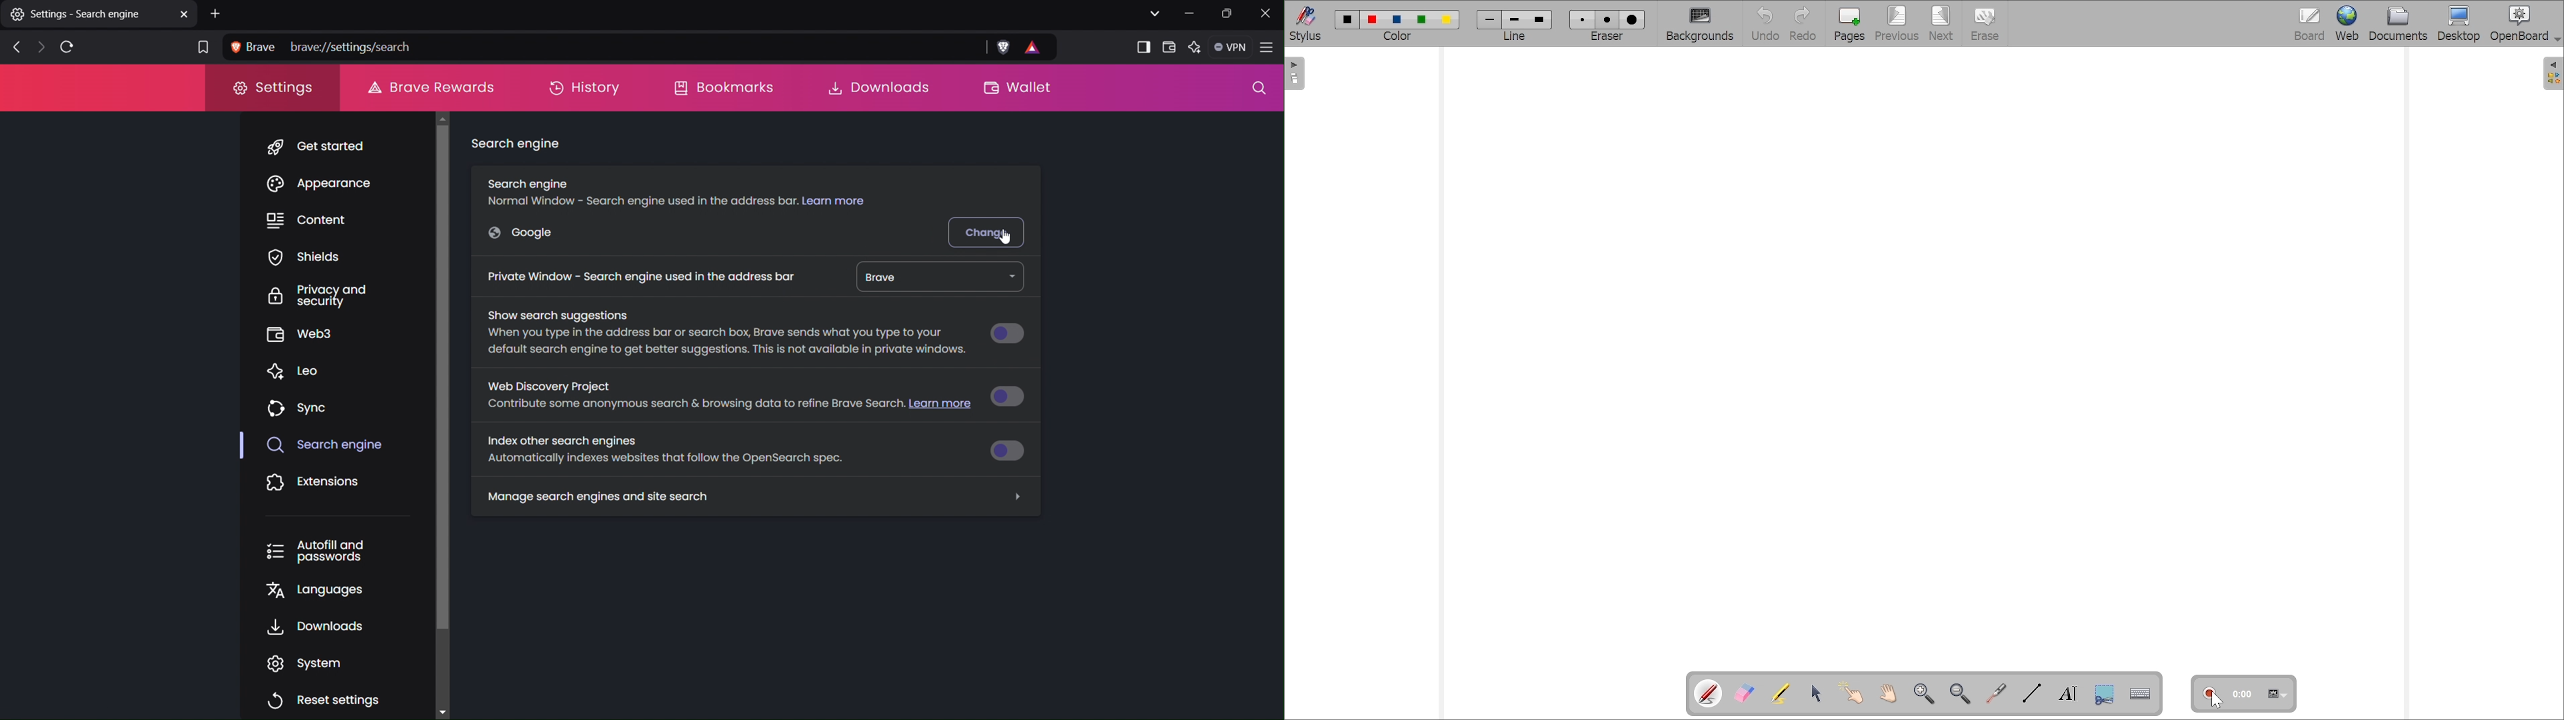  Describe the element at coordinates (1898, 25) in the screenshot. I see `Previous` at that location.